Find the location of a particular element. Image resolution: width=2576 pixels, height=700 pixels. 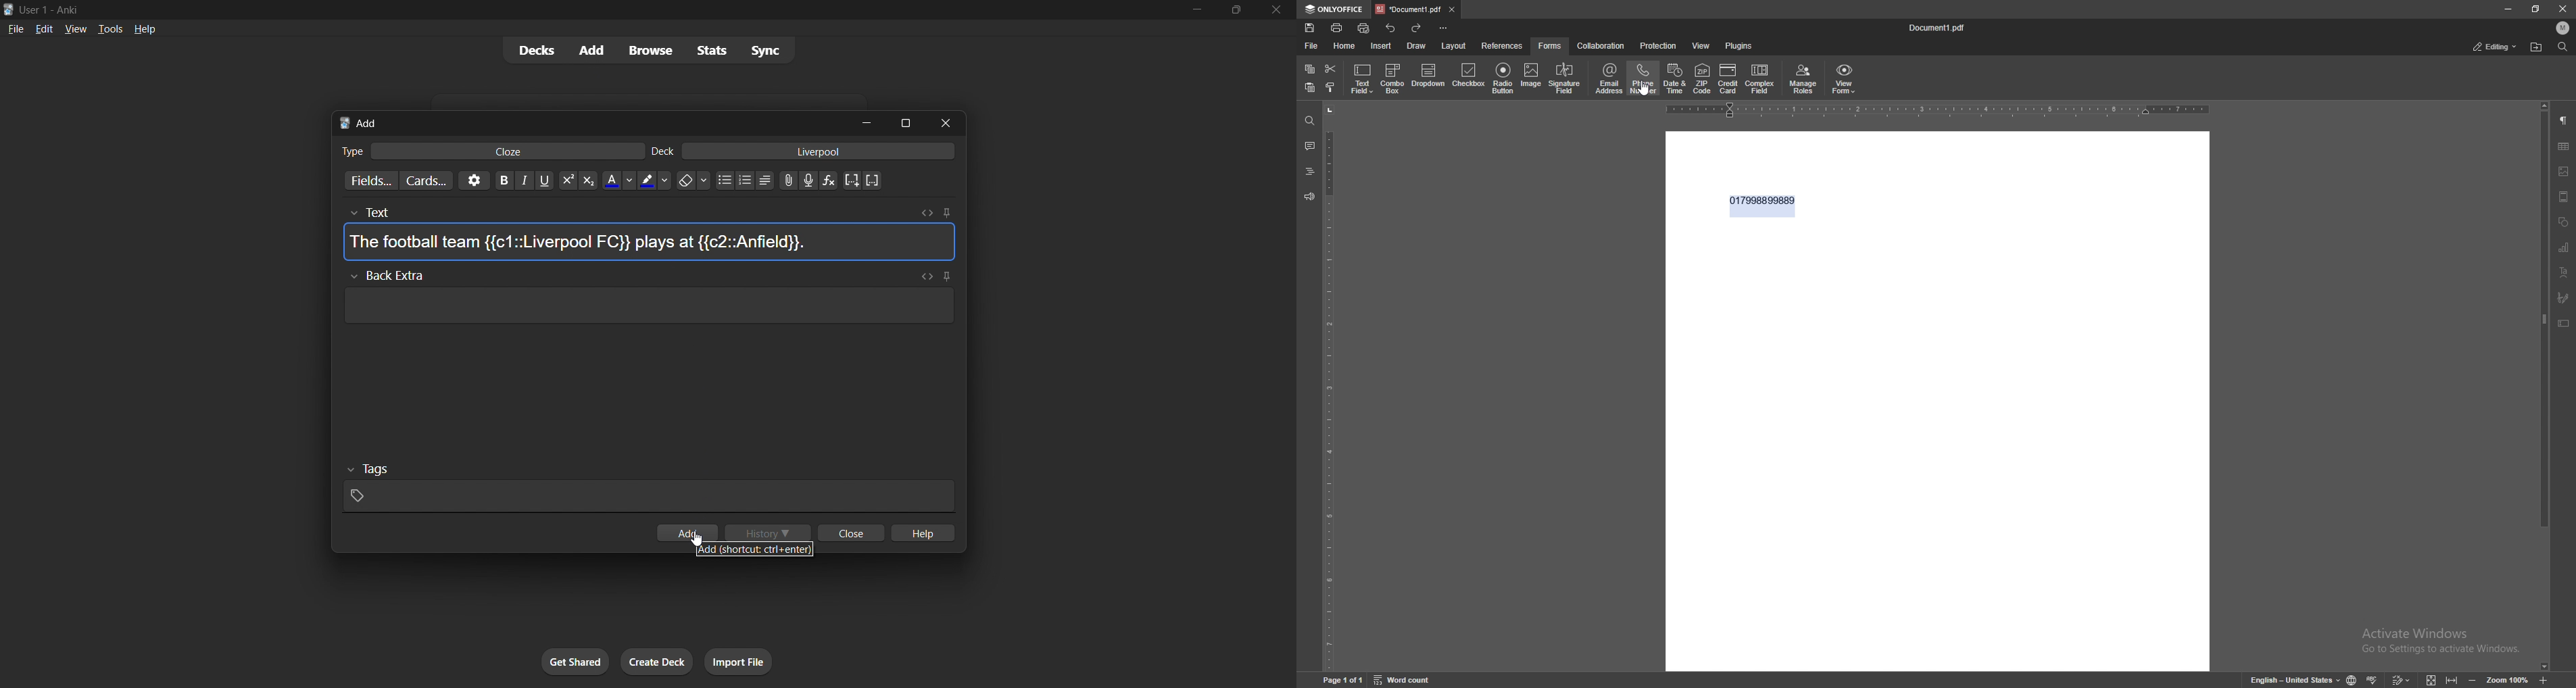

type of card is located at coordinates (348, 152).